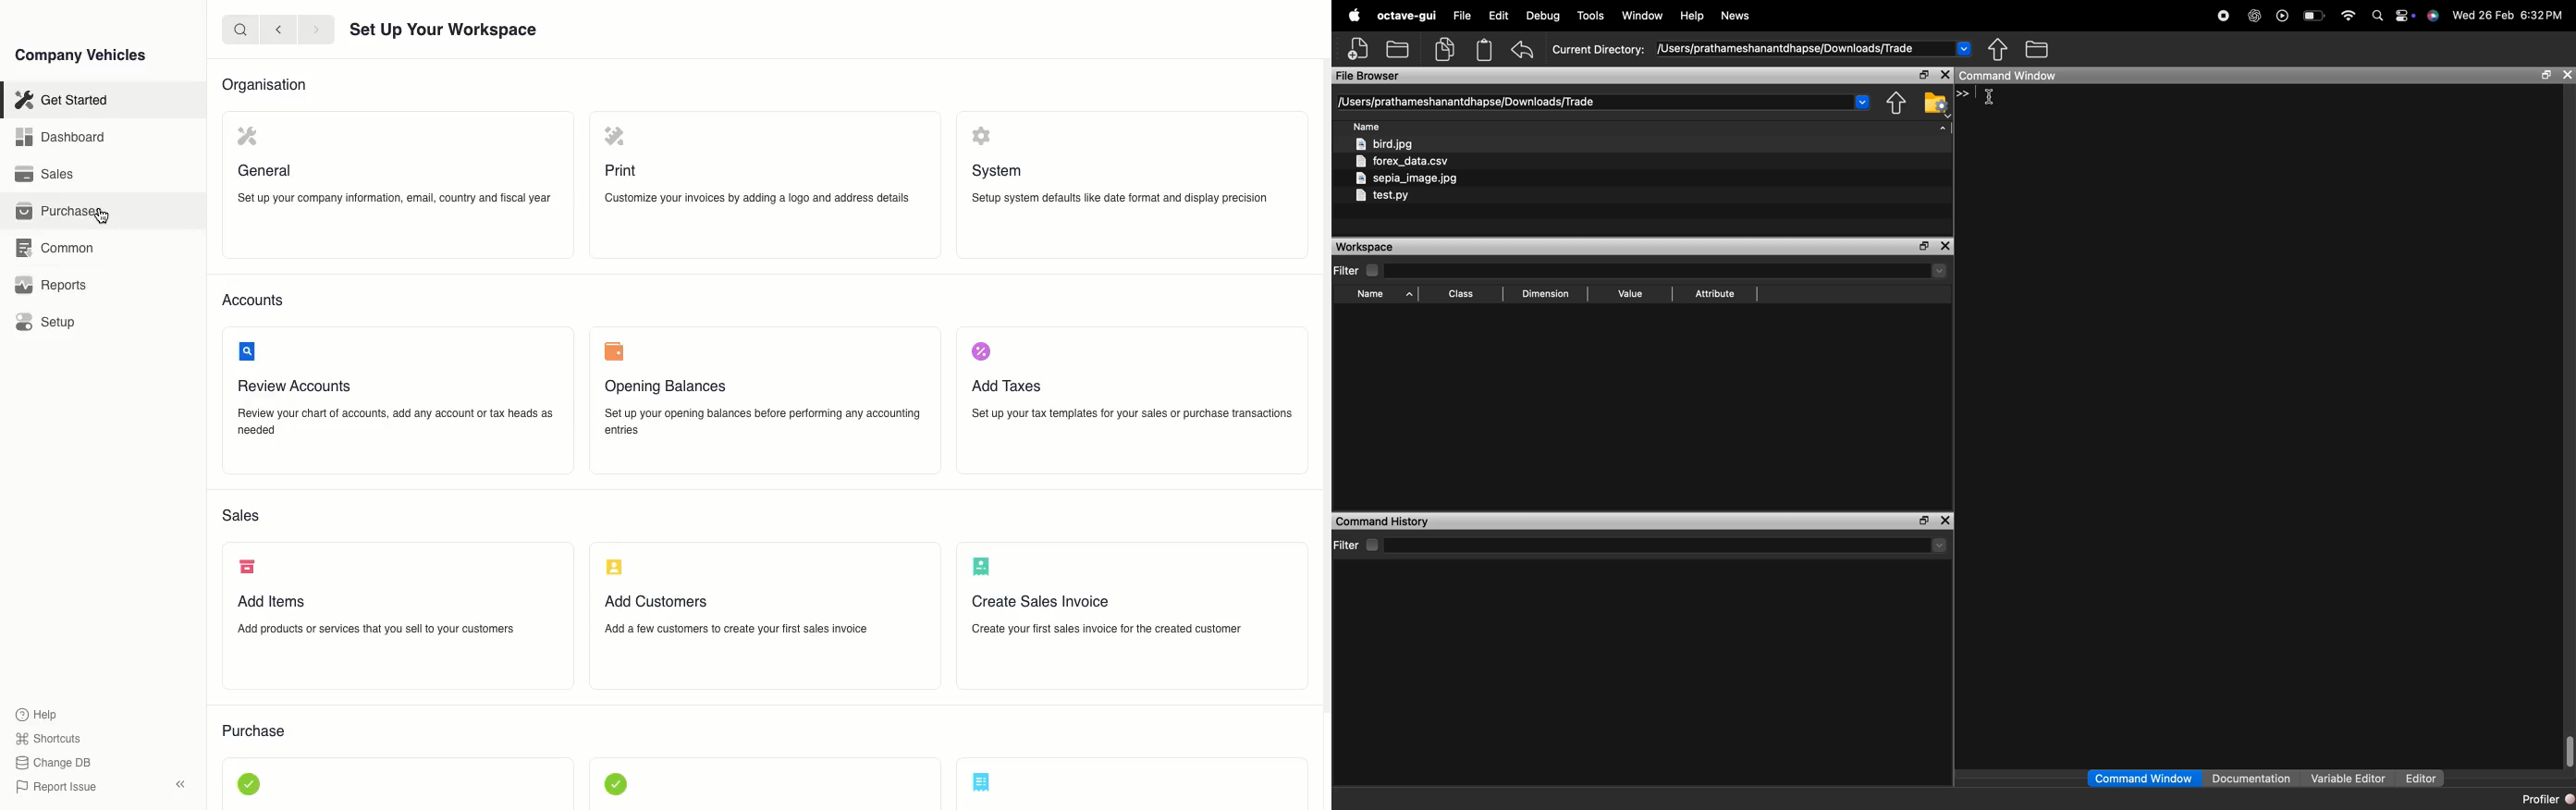 This screenshot has width=2576, height=812. What do you see at coordinates (273, 602) in the screenshot?
I see `Add Items` at bounding box center [273, 602].